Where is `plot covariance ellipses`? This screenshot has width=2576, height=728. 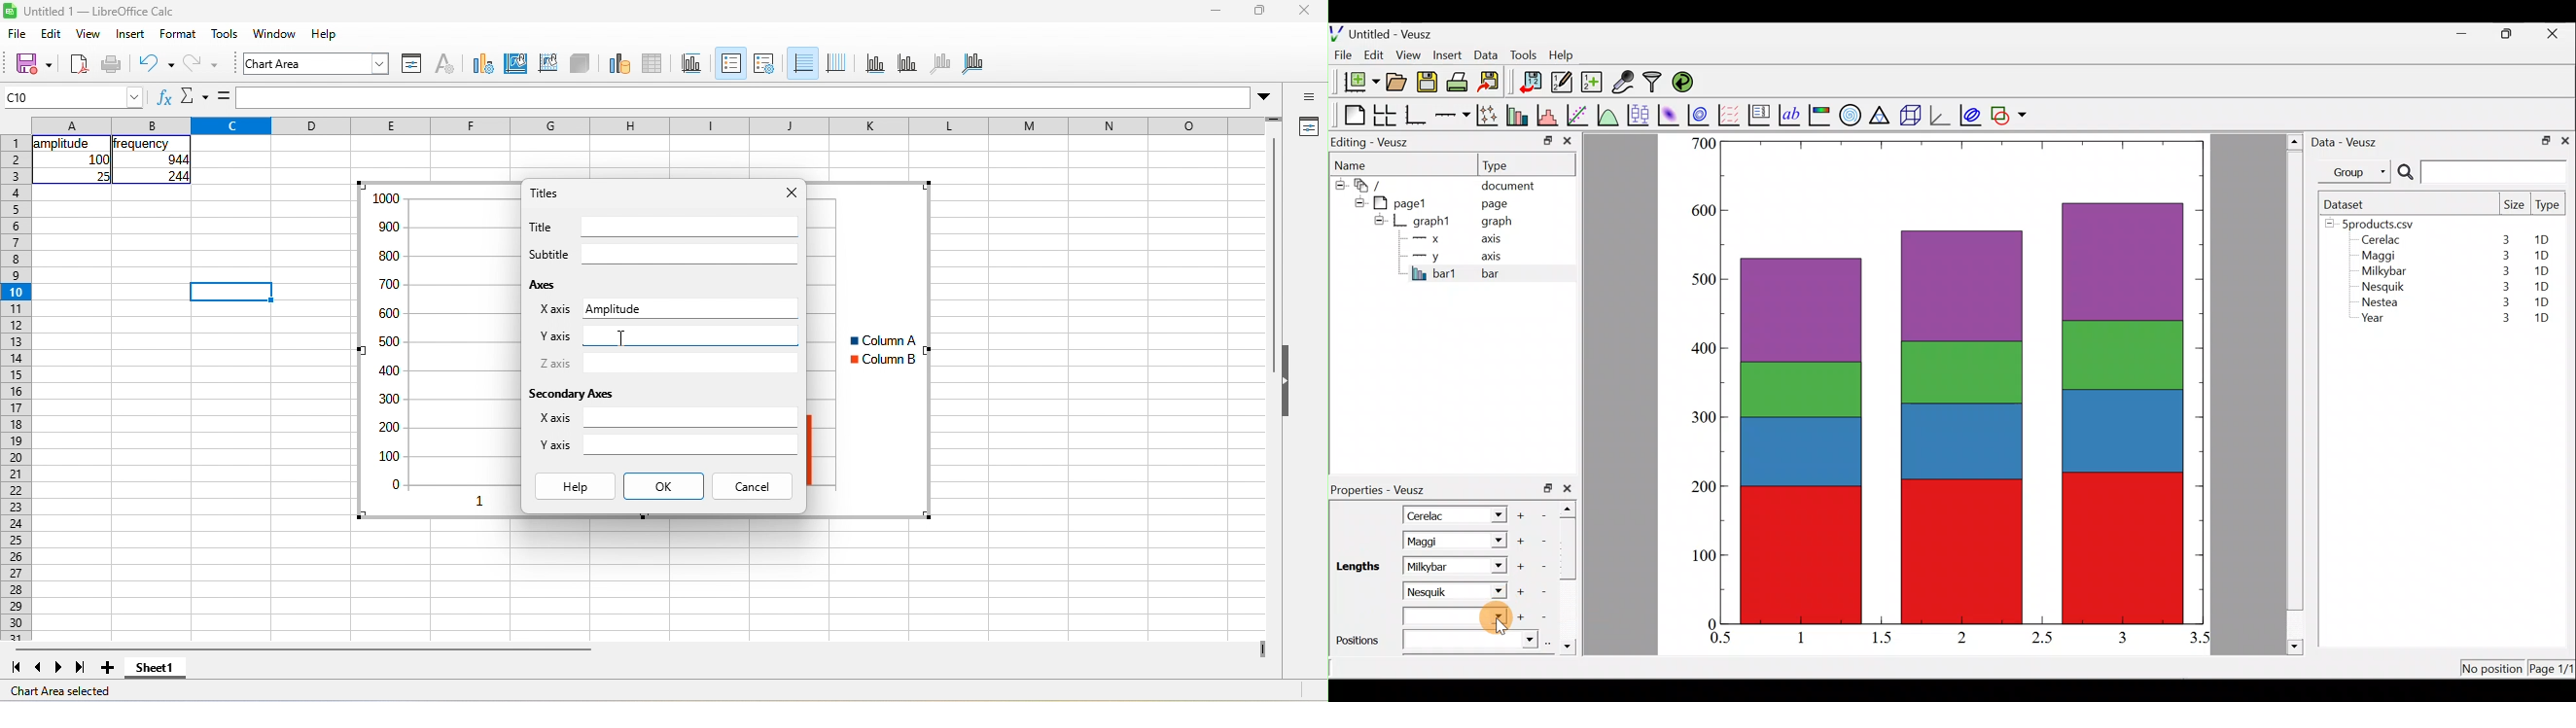
plot covariance ellipses is located at coordinates (1972, 114).